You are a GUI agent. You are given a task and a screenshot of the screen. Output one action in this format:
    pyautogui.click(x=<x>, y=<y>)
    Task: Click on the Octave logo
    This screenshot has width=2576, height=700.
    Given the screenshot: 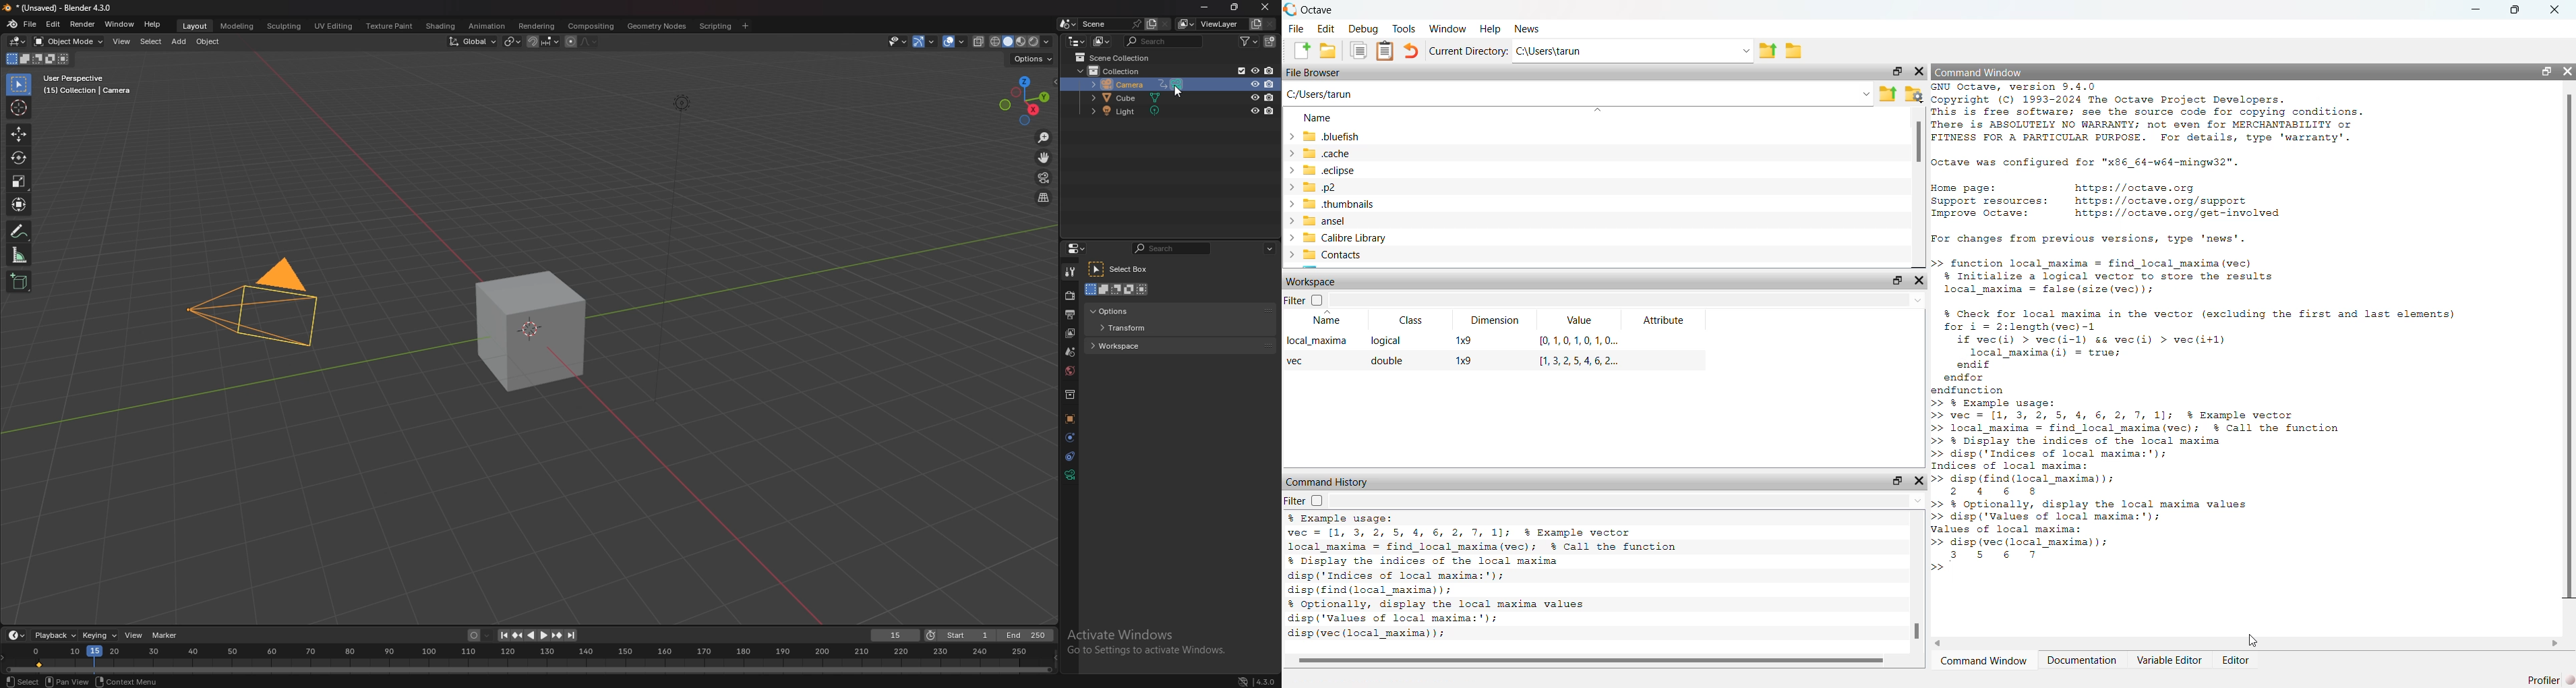 What is the action you would take?
    pyautogui.click(x=1290, y=9)
    